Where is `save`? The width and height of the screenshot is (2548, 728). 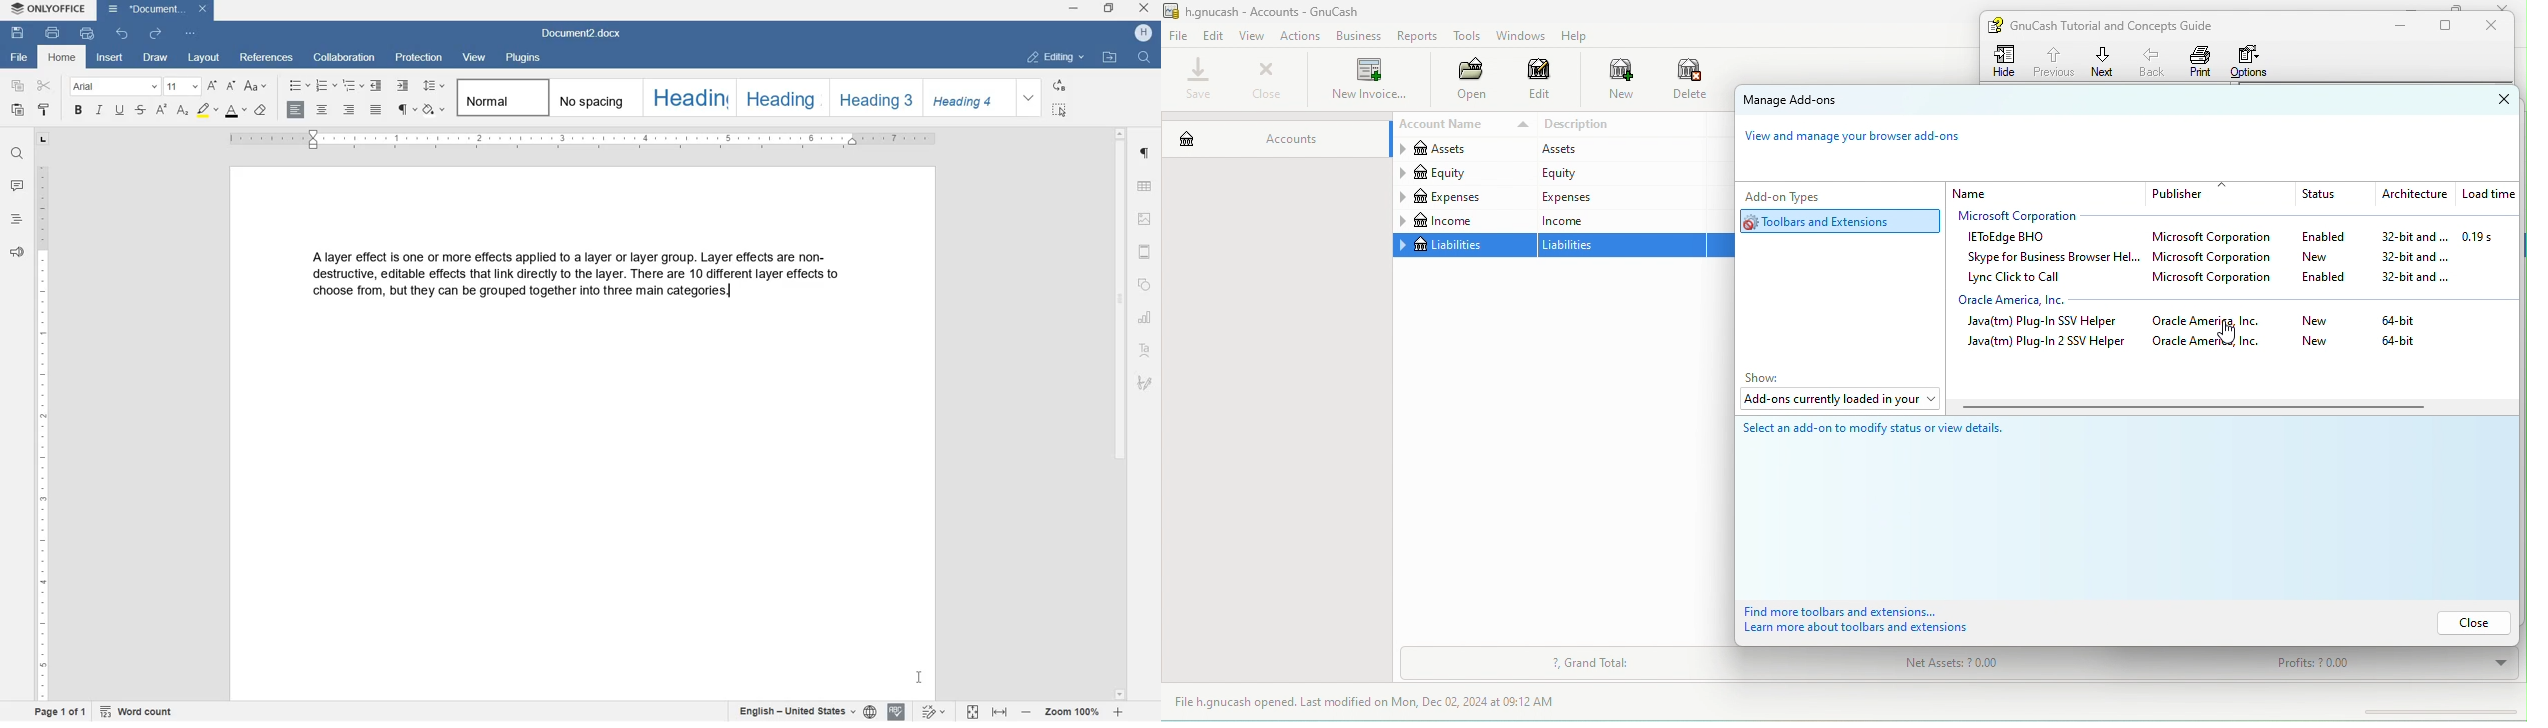
save is located at coordinates (1200, 80).